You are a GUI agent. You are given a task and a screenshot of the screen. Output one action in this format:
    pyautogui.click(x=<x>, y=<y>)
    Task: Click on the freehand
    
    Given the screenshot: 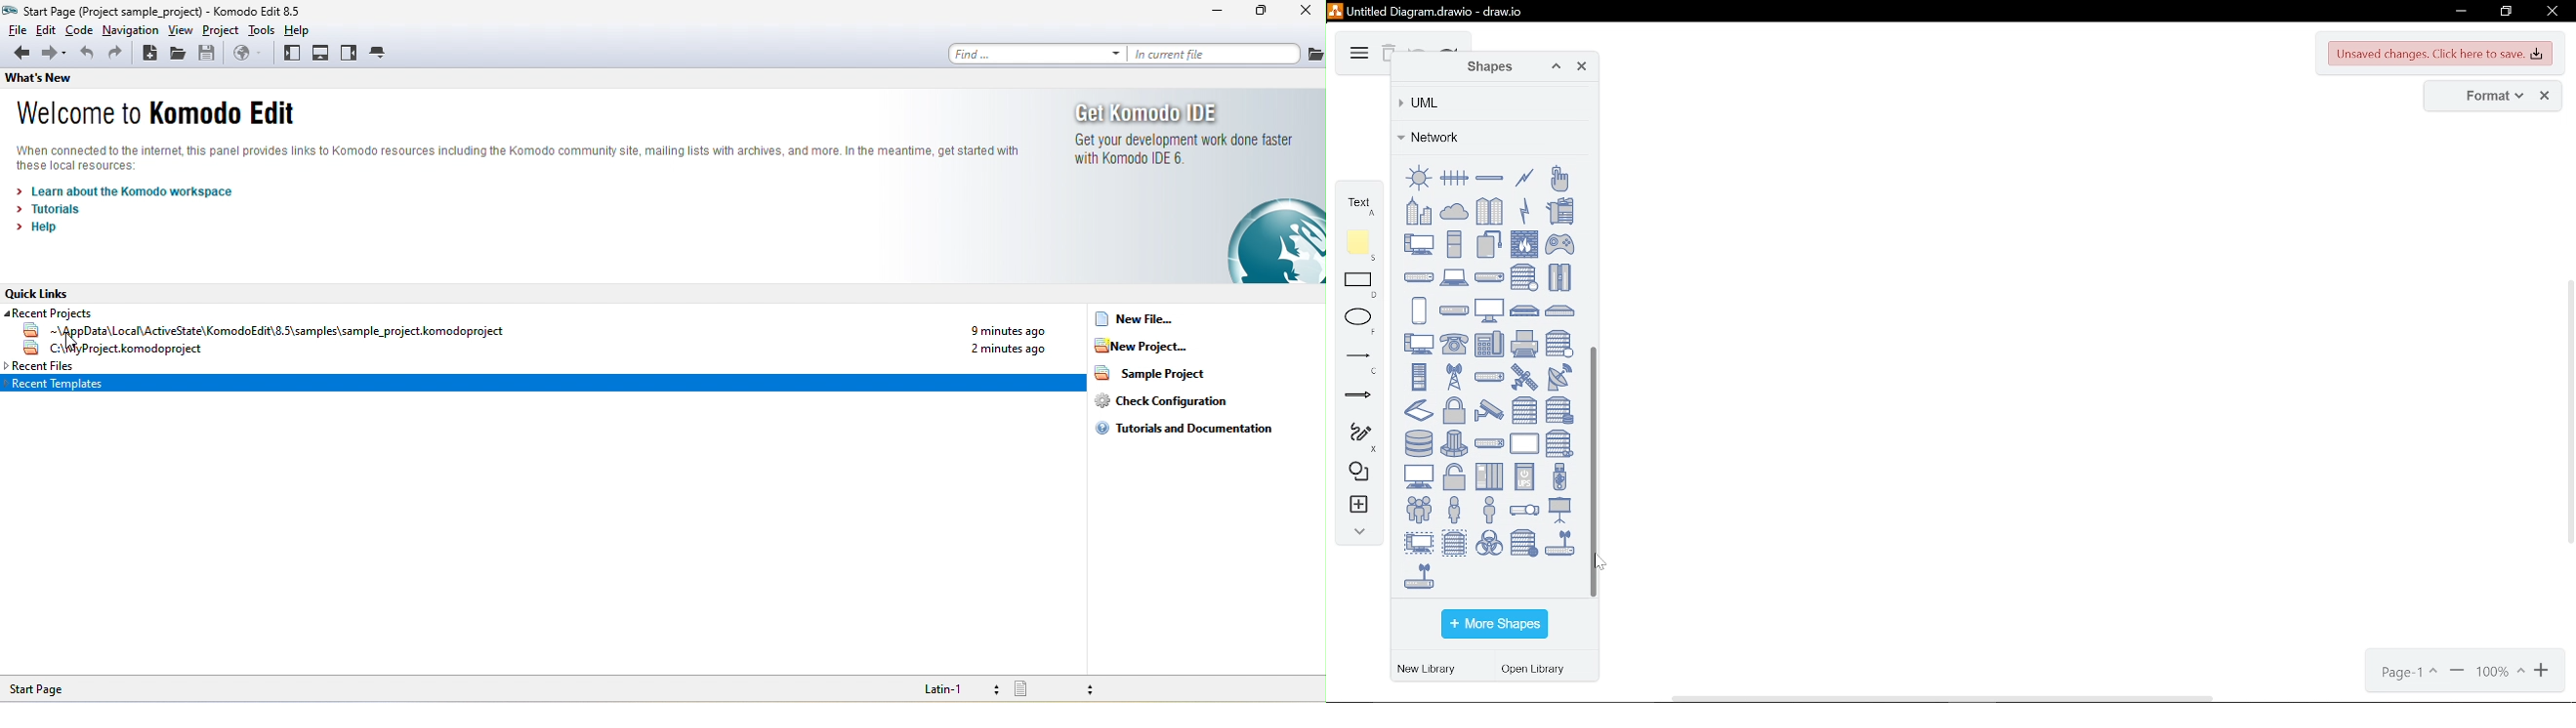 What is the action you would take?
    pyautogui.click(x=1355, y=437)
    